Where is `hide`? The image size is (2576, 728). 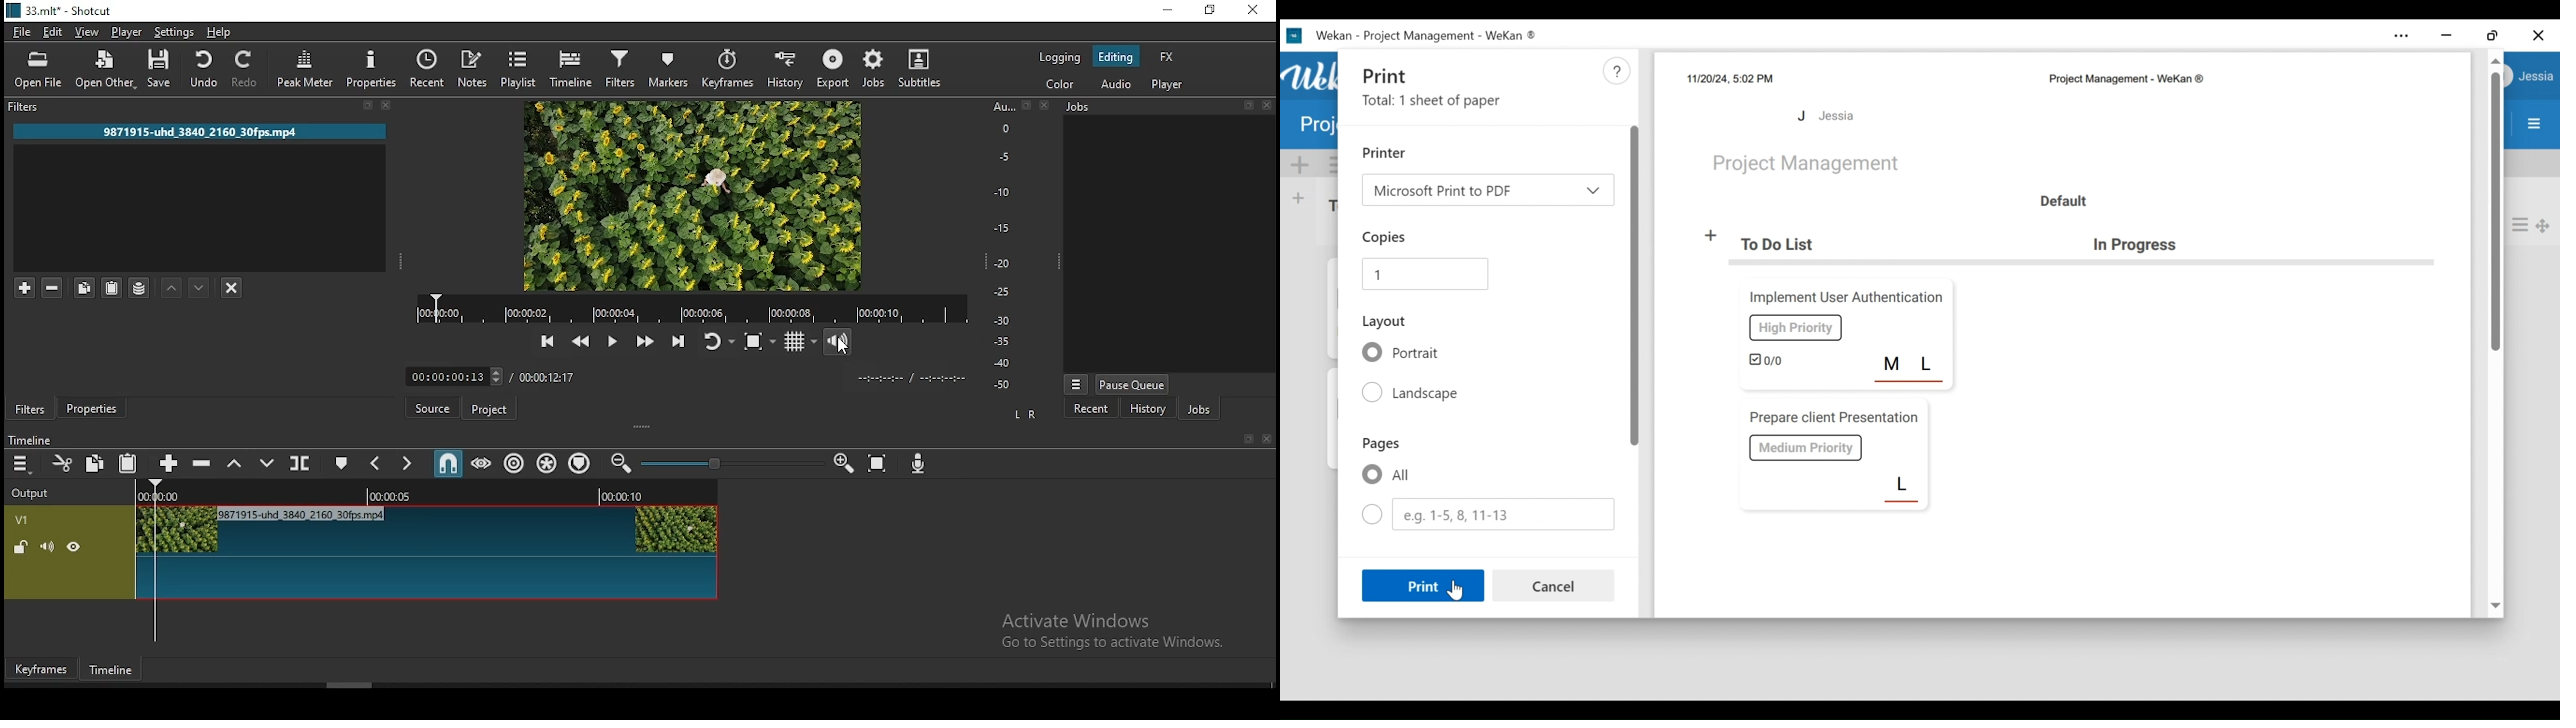 hide is located at coordinates (74, 547).